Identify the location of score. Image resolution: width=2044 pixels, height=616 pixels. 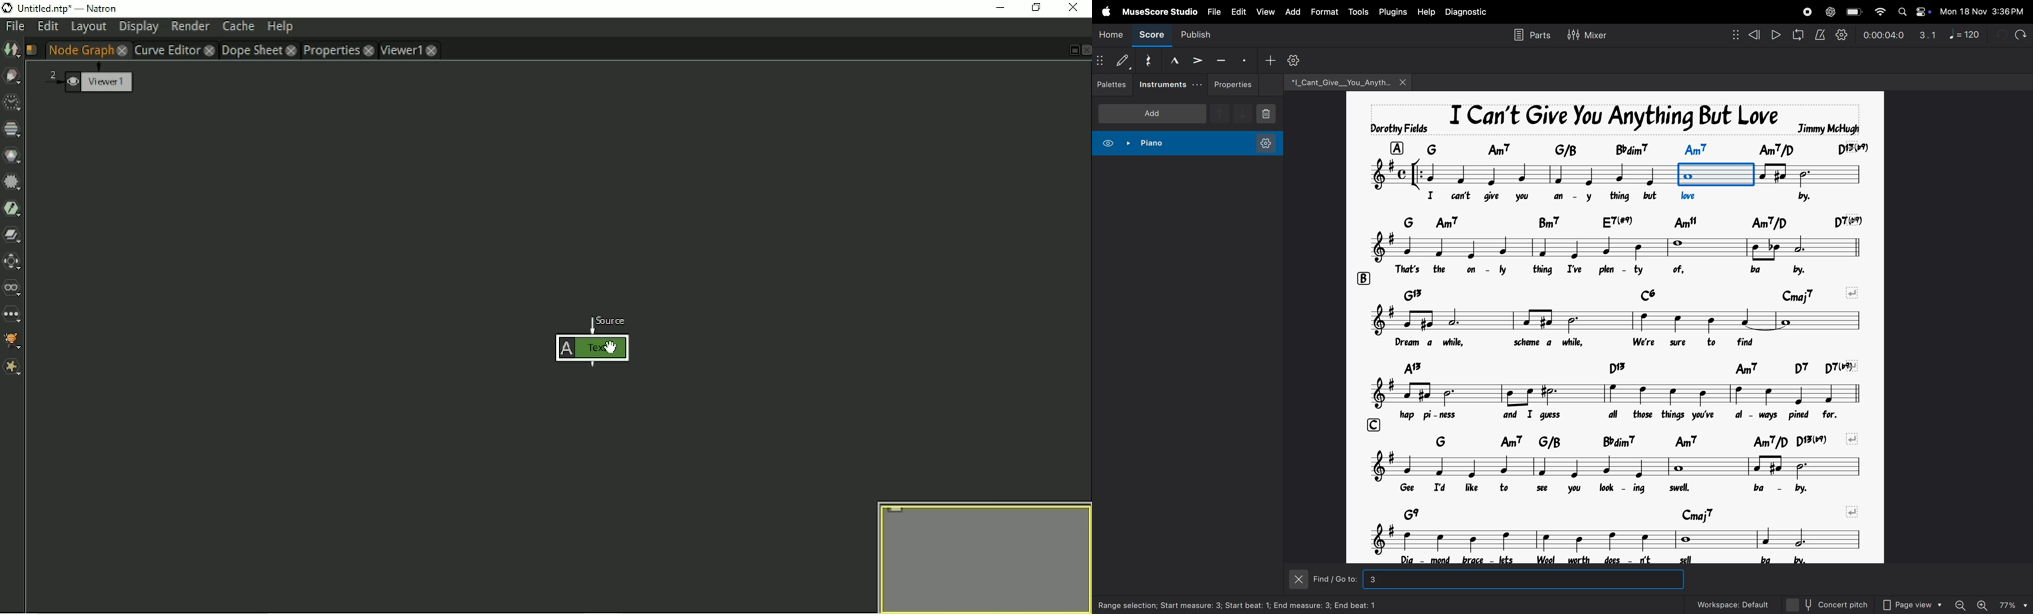
(1148, 36).